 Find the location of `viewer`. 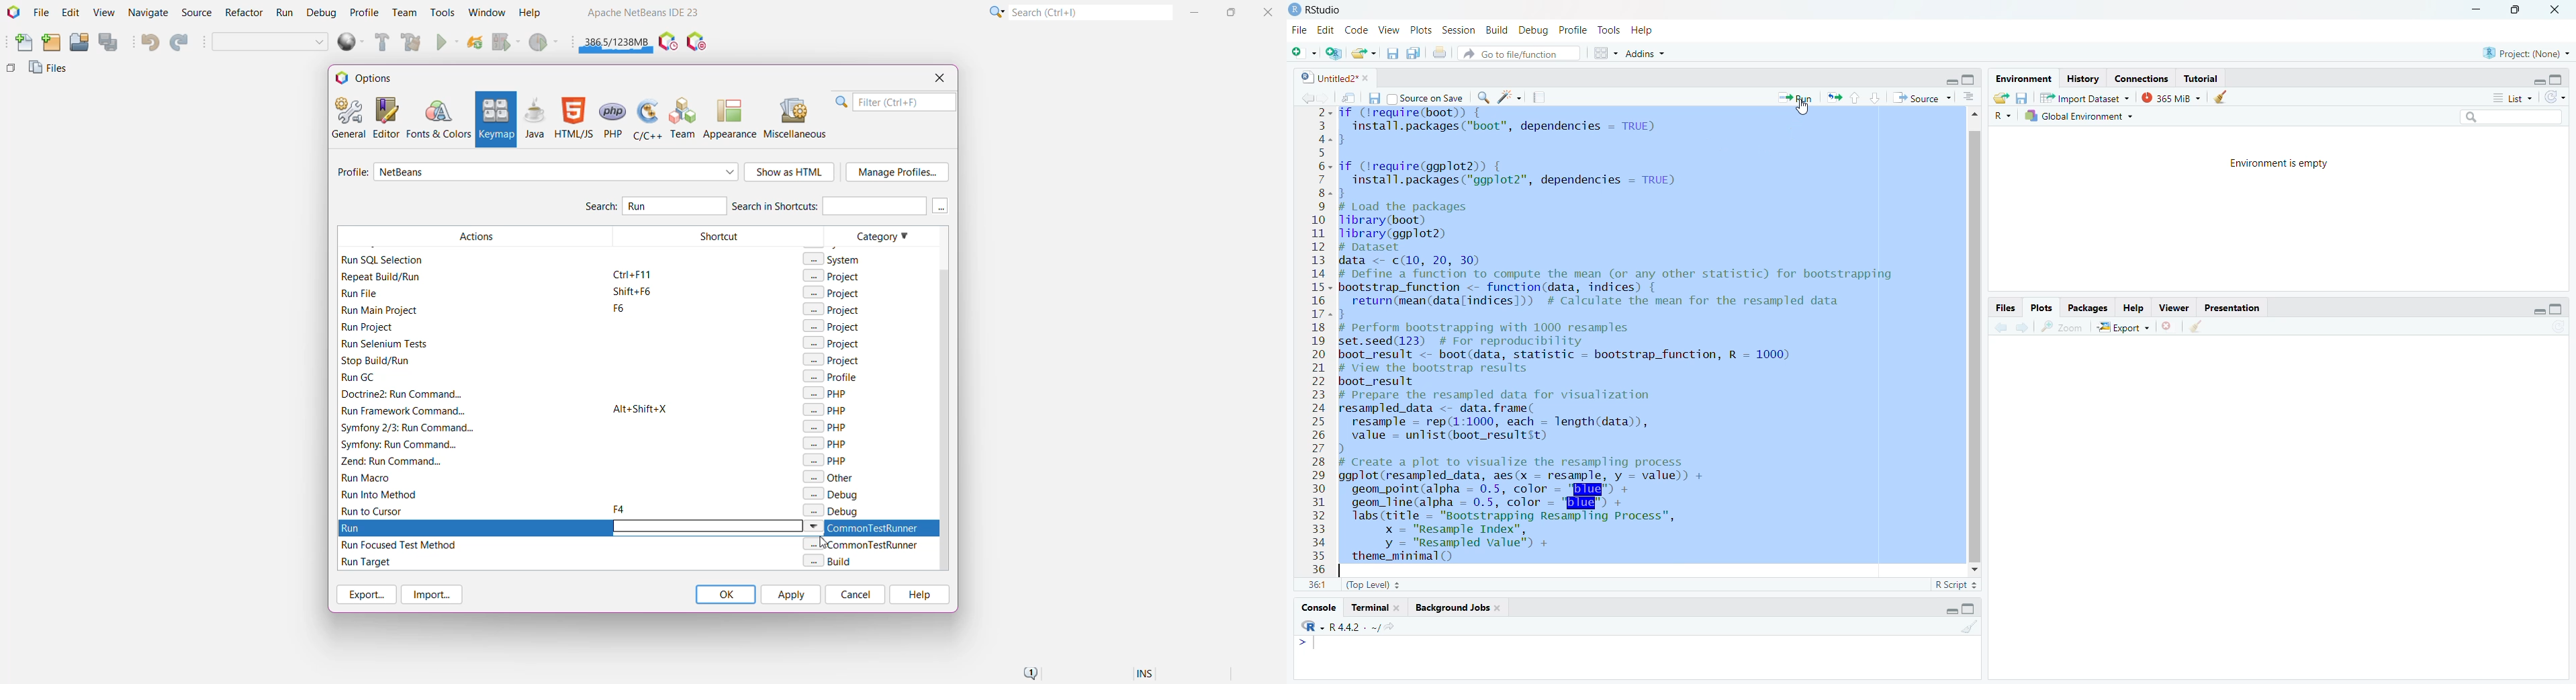

viewer is located at coordinates (2175, 307).